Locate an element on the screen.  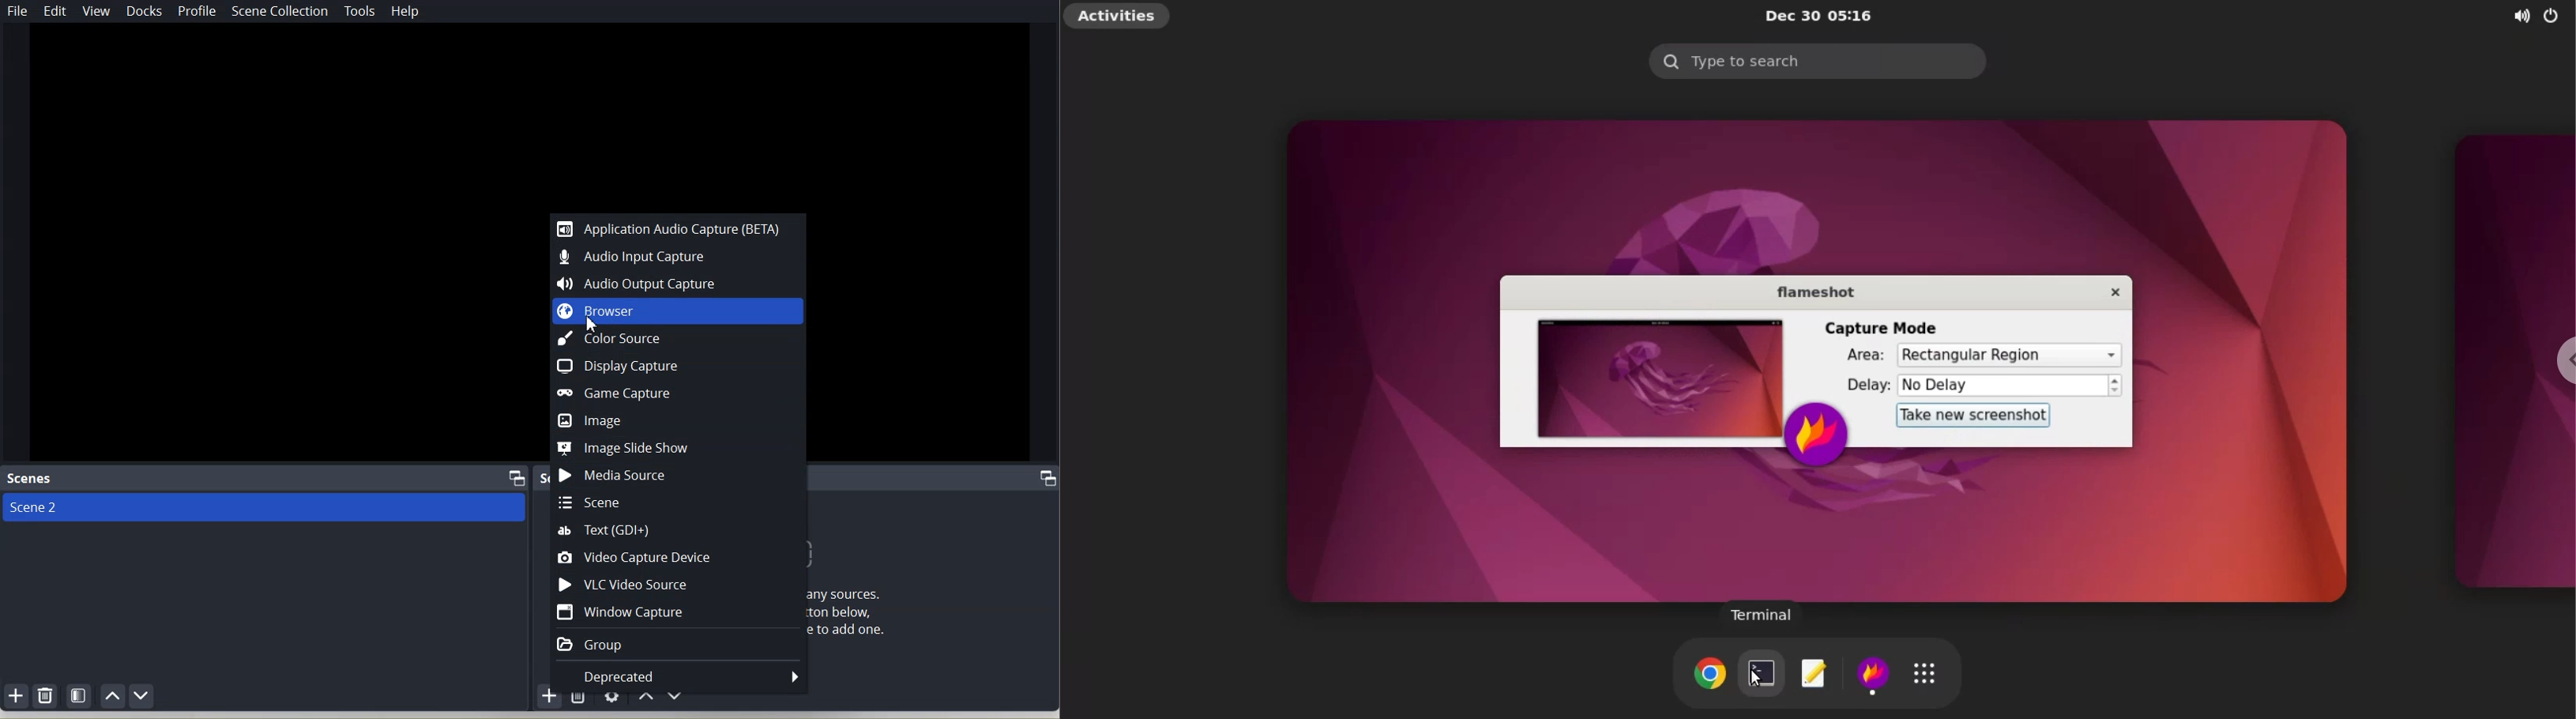
scenes is located at coordinates (31, 478).